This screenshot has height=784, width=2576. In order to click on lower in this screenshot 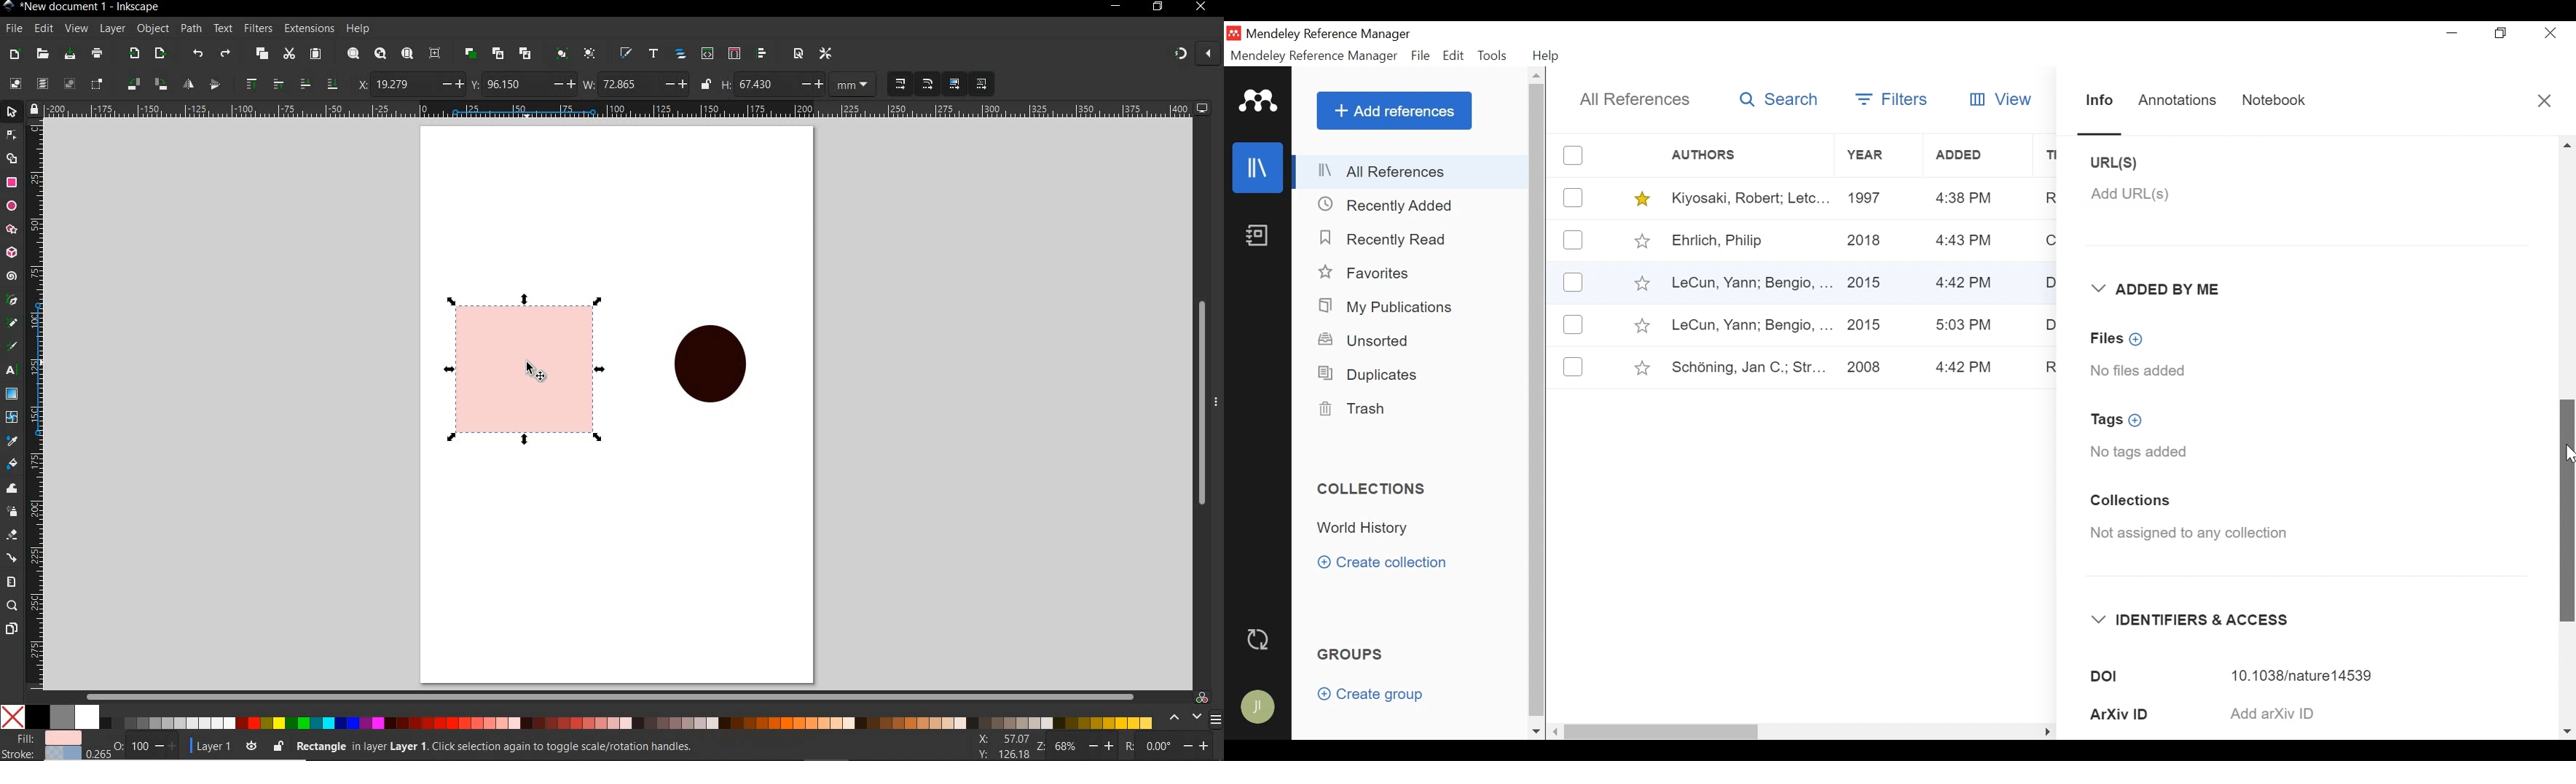, I will do `click(305, 85)`.